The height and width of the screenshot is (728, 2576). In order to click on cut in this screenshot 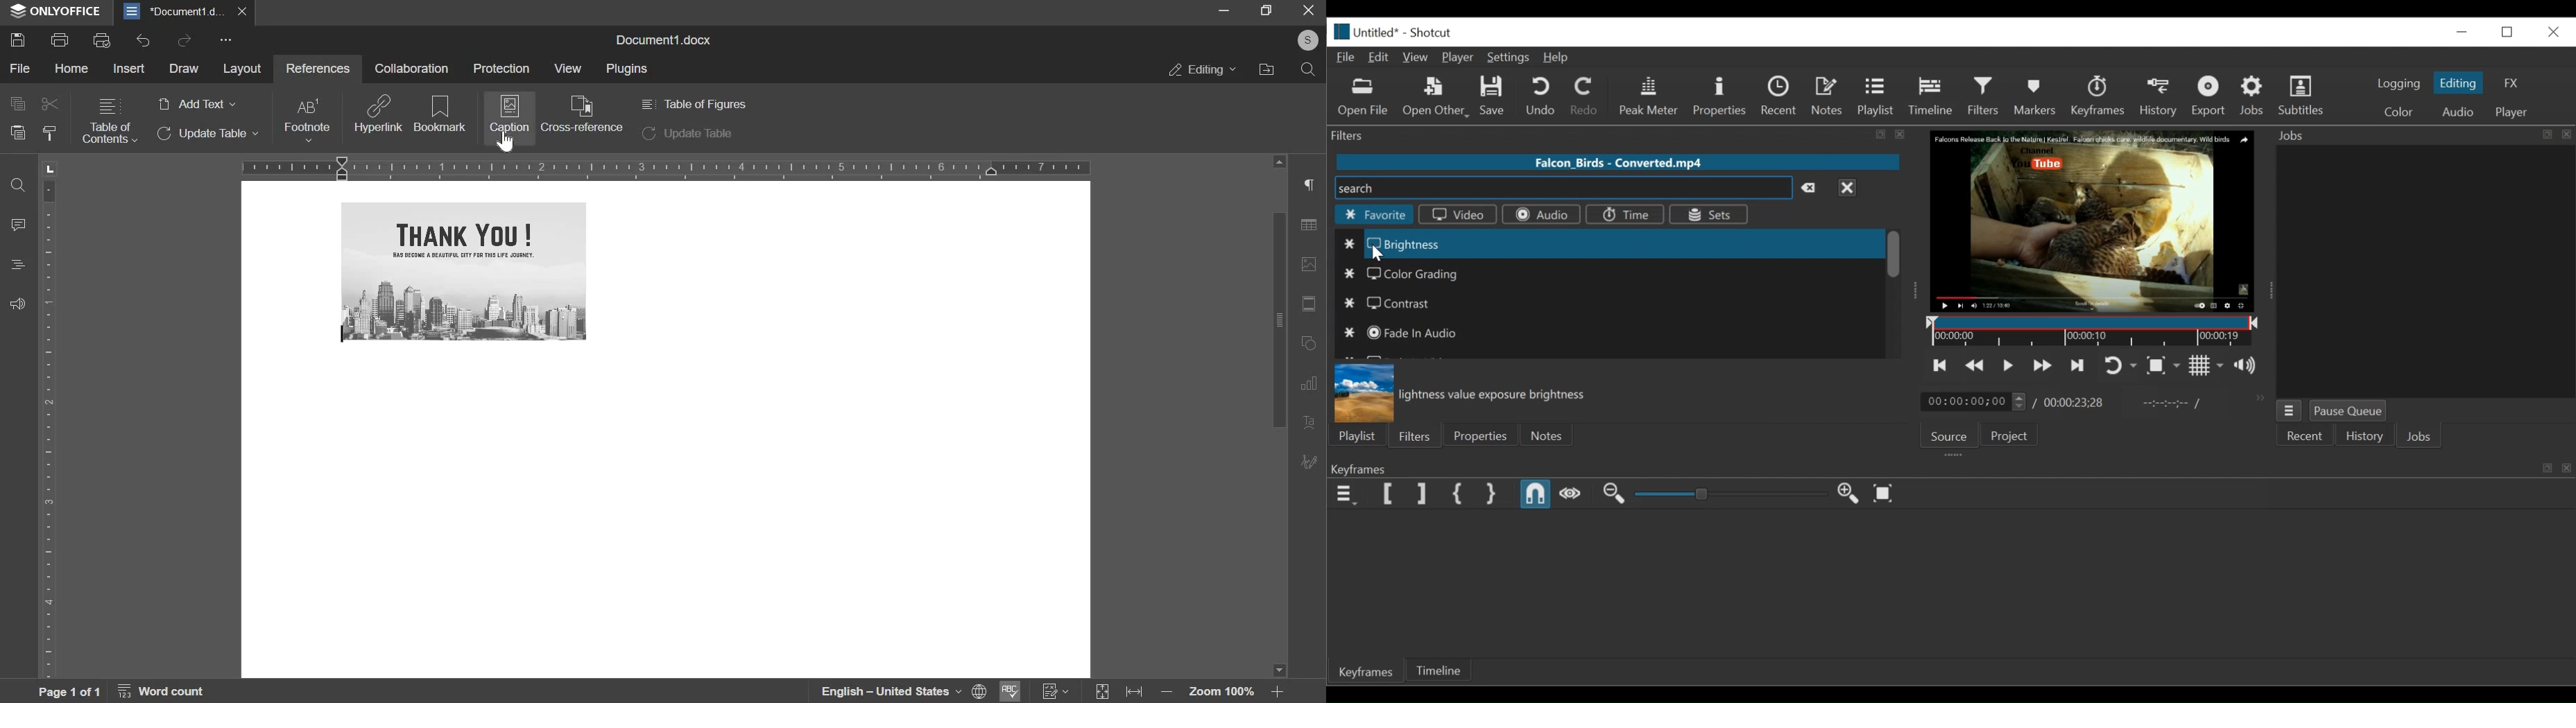, I will do `click(51, 104)`.